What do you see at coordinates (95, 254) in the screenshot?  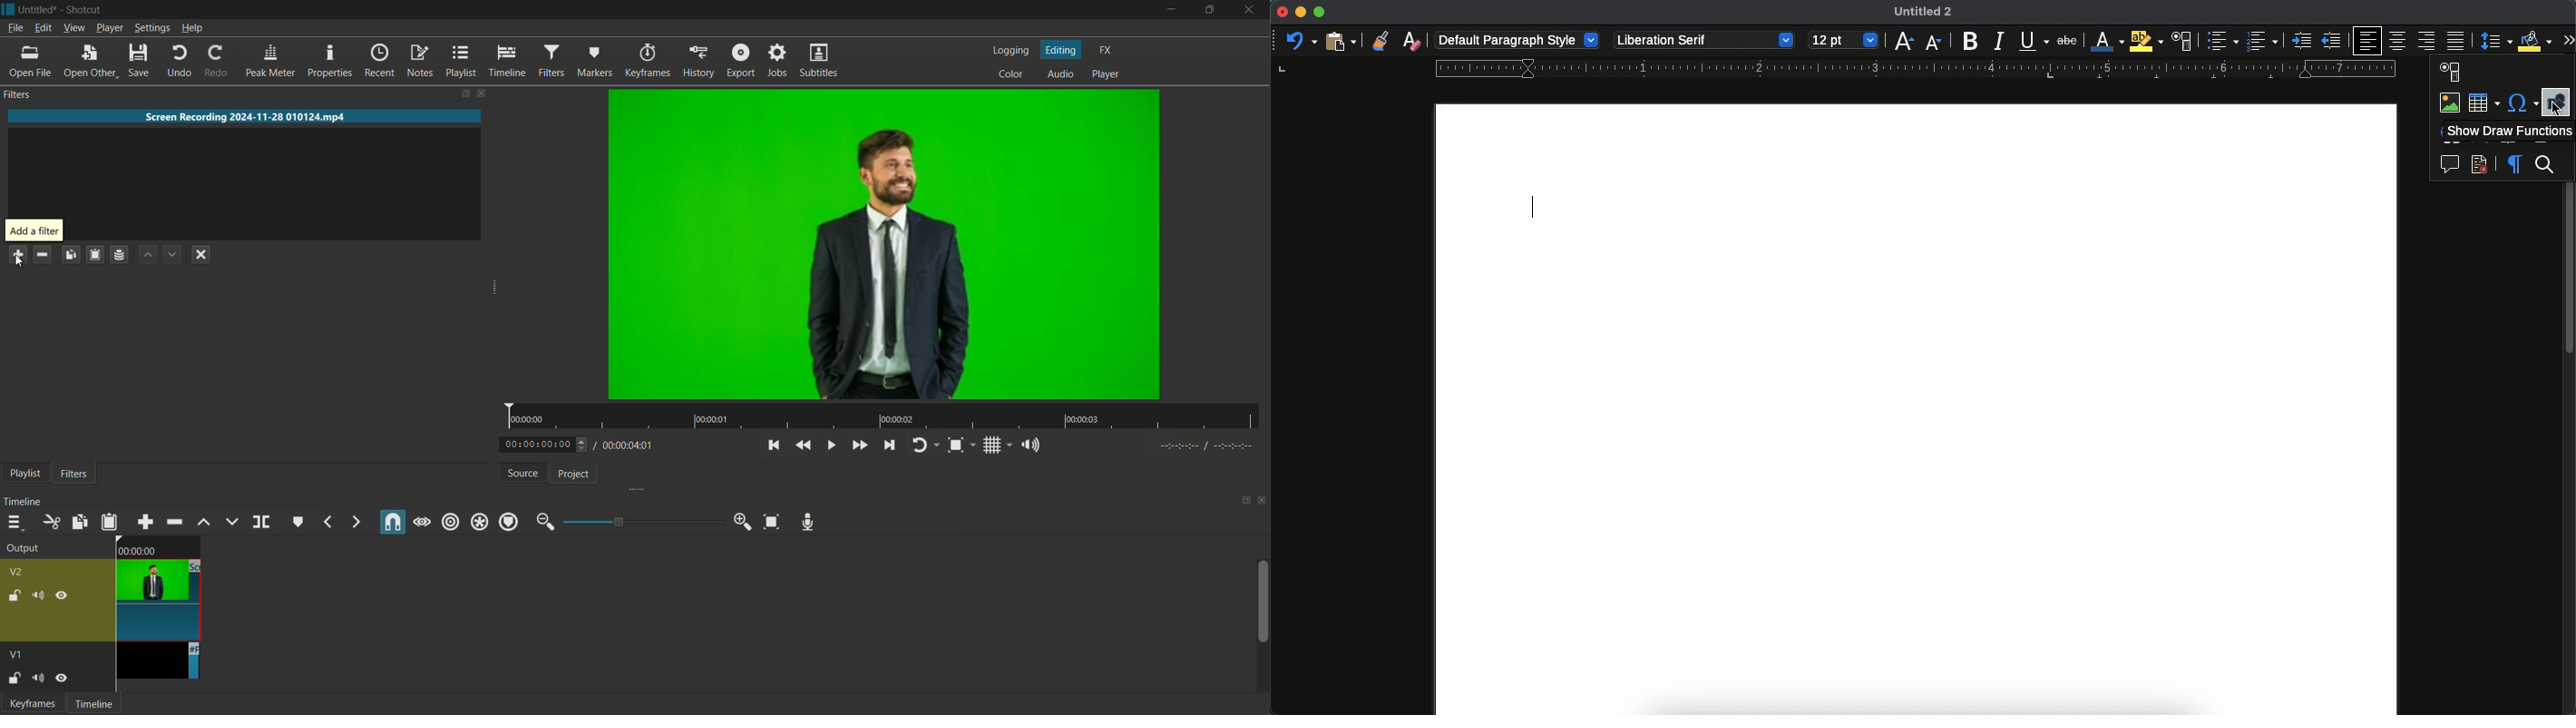 I see `paste filter set` at bounding box center [95, 254].